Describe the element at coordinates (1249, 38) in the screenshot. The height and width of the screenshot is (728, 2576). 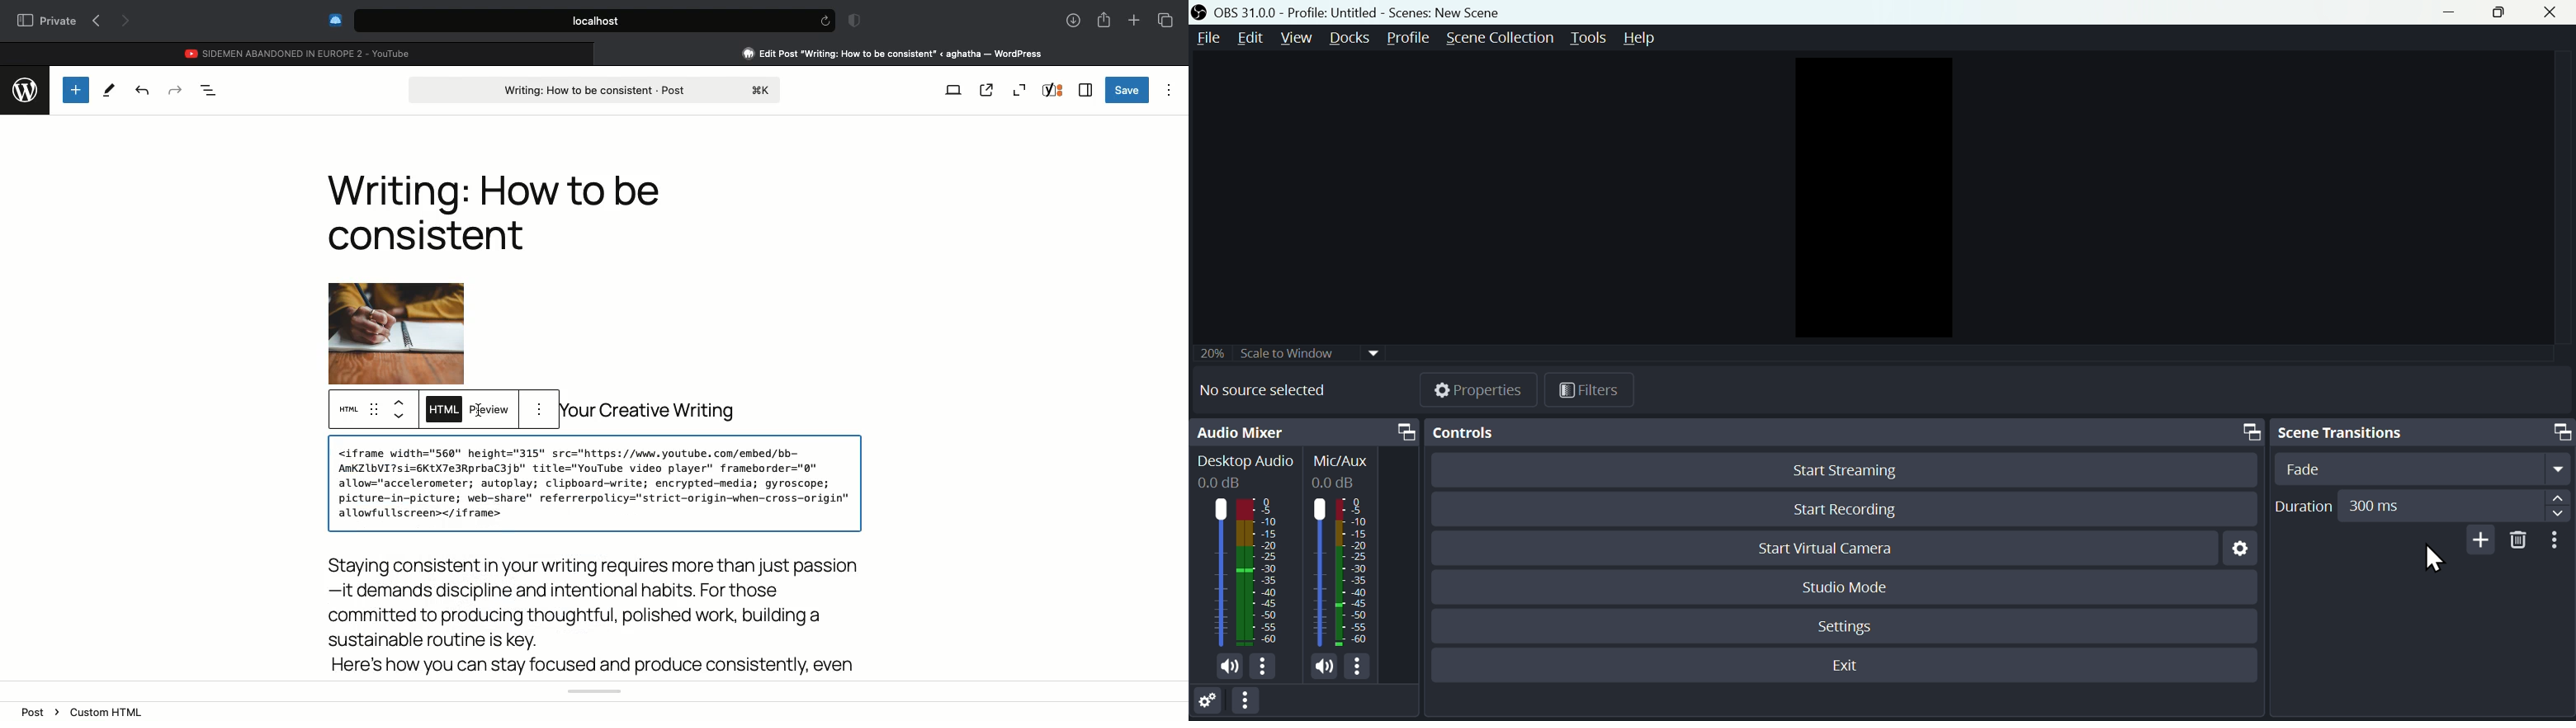
I see `Edit` at that location.